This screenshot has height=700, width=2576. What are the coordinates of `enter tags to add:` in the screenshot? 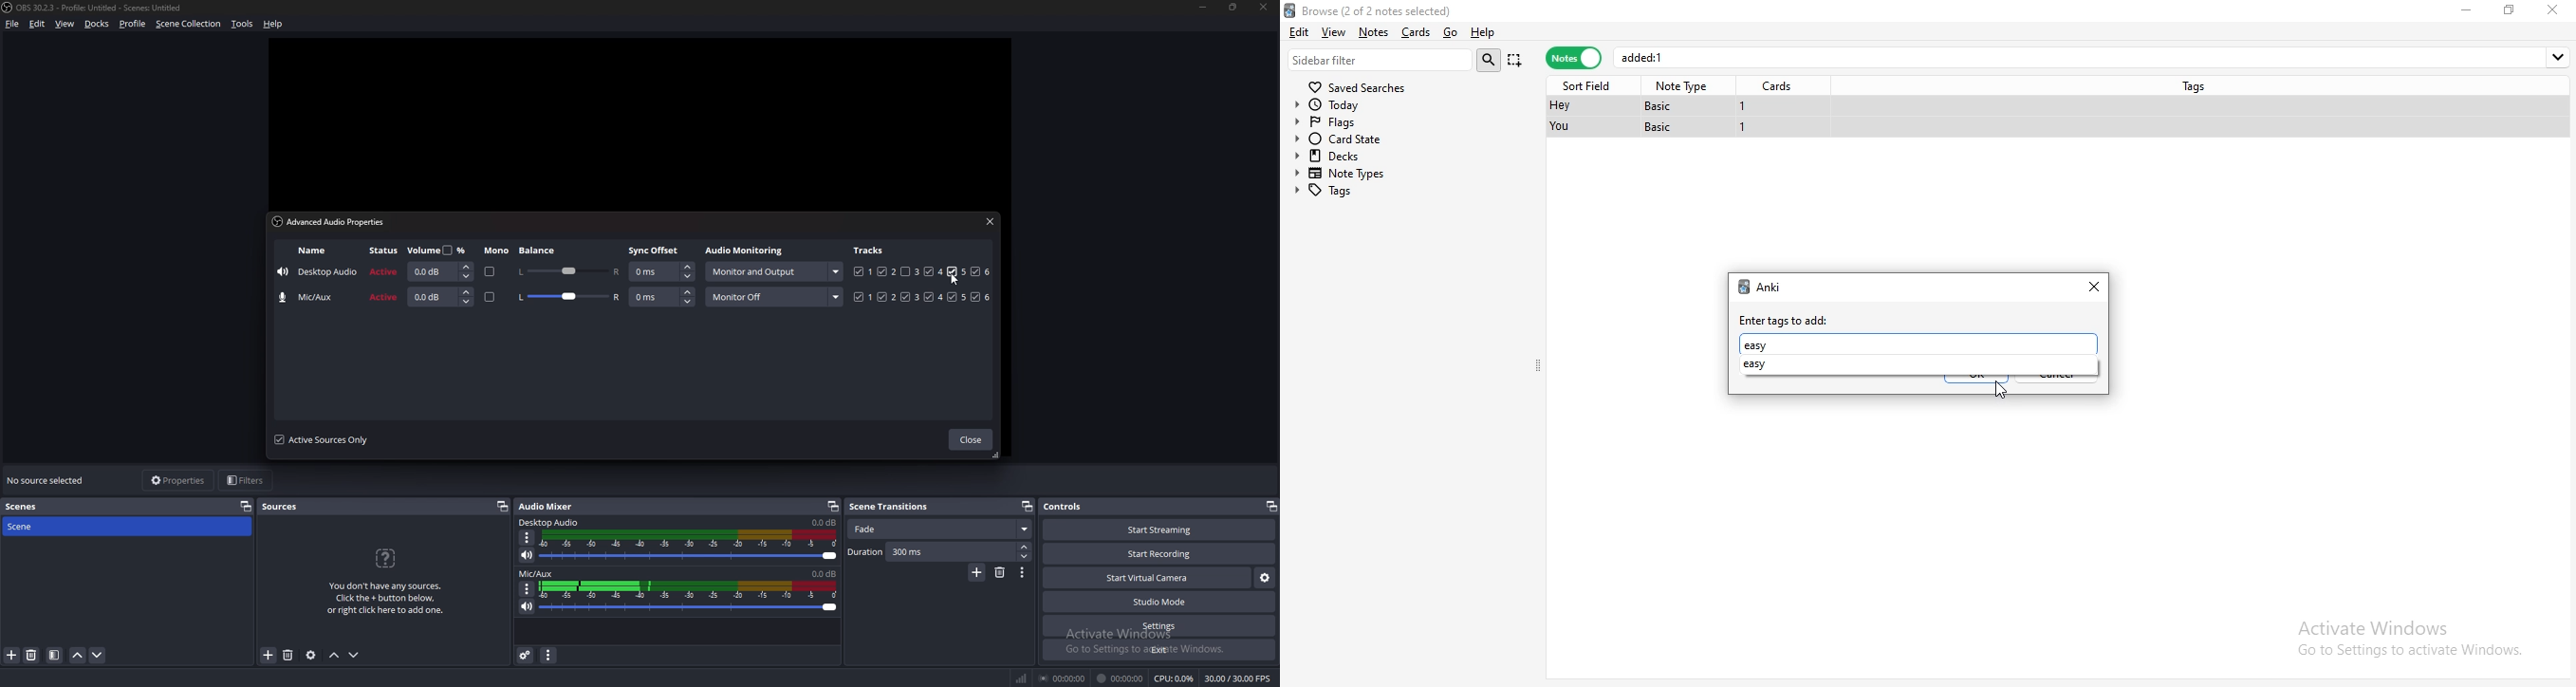 It's located at (1786, 321).